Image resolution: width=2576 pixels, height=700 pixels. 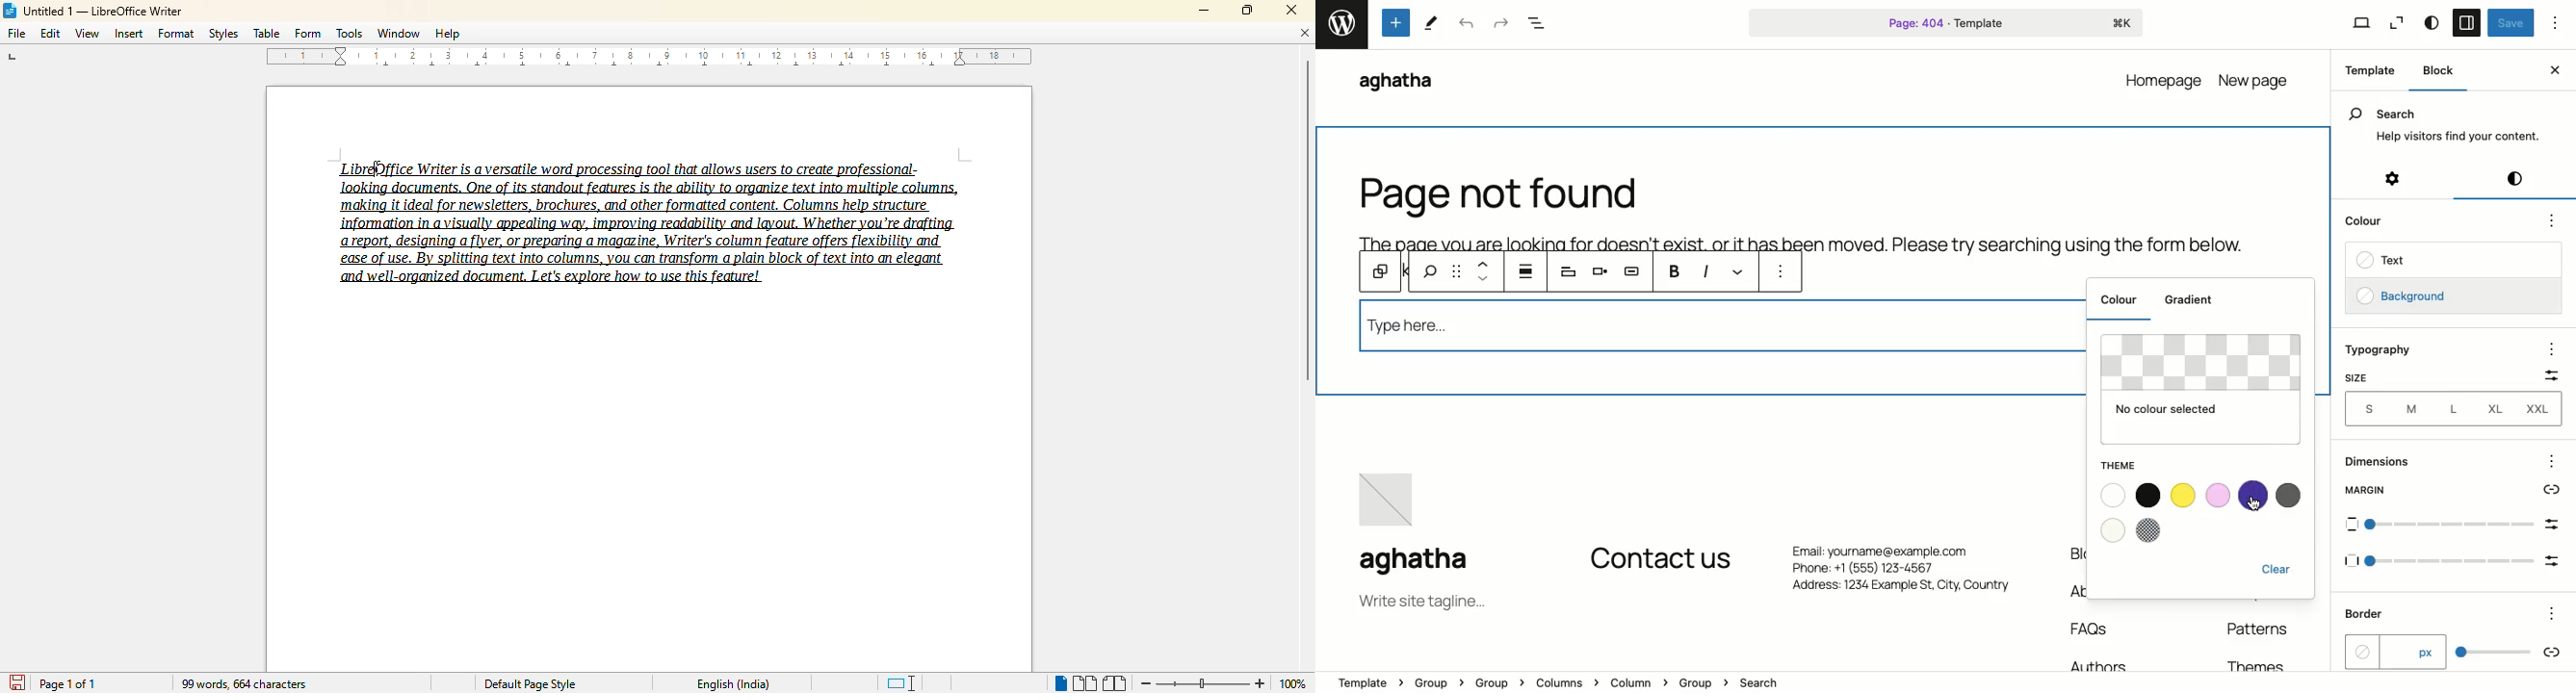 What do you see at coordinates (2257, 79) in the screenshot?
I see `new page` at bounding box center [2257, 79].